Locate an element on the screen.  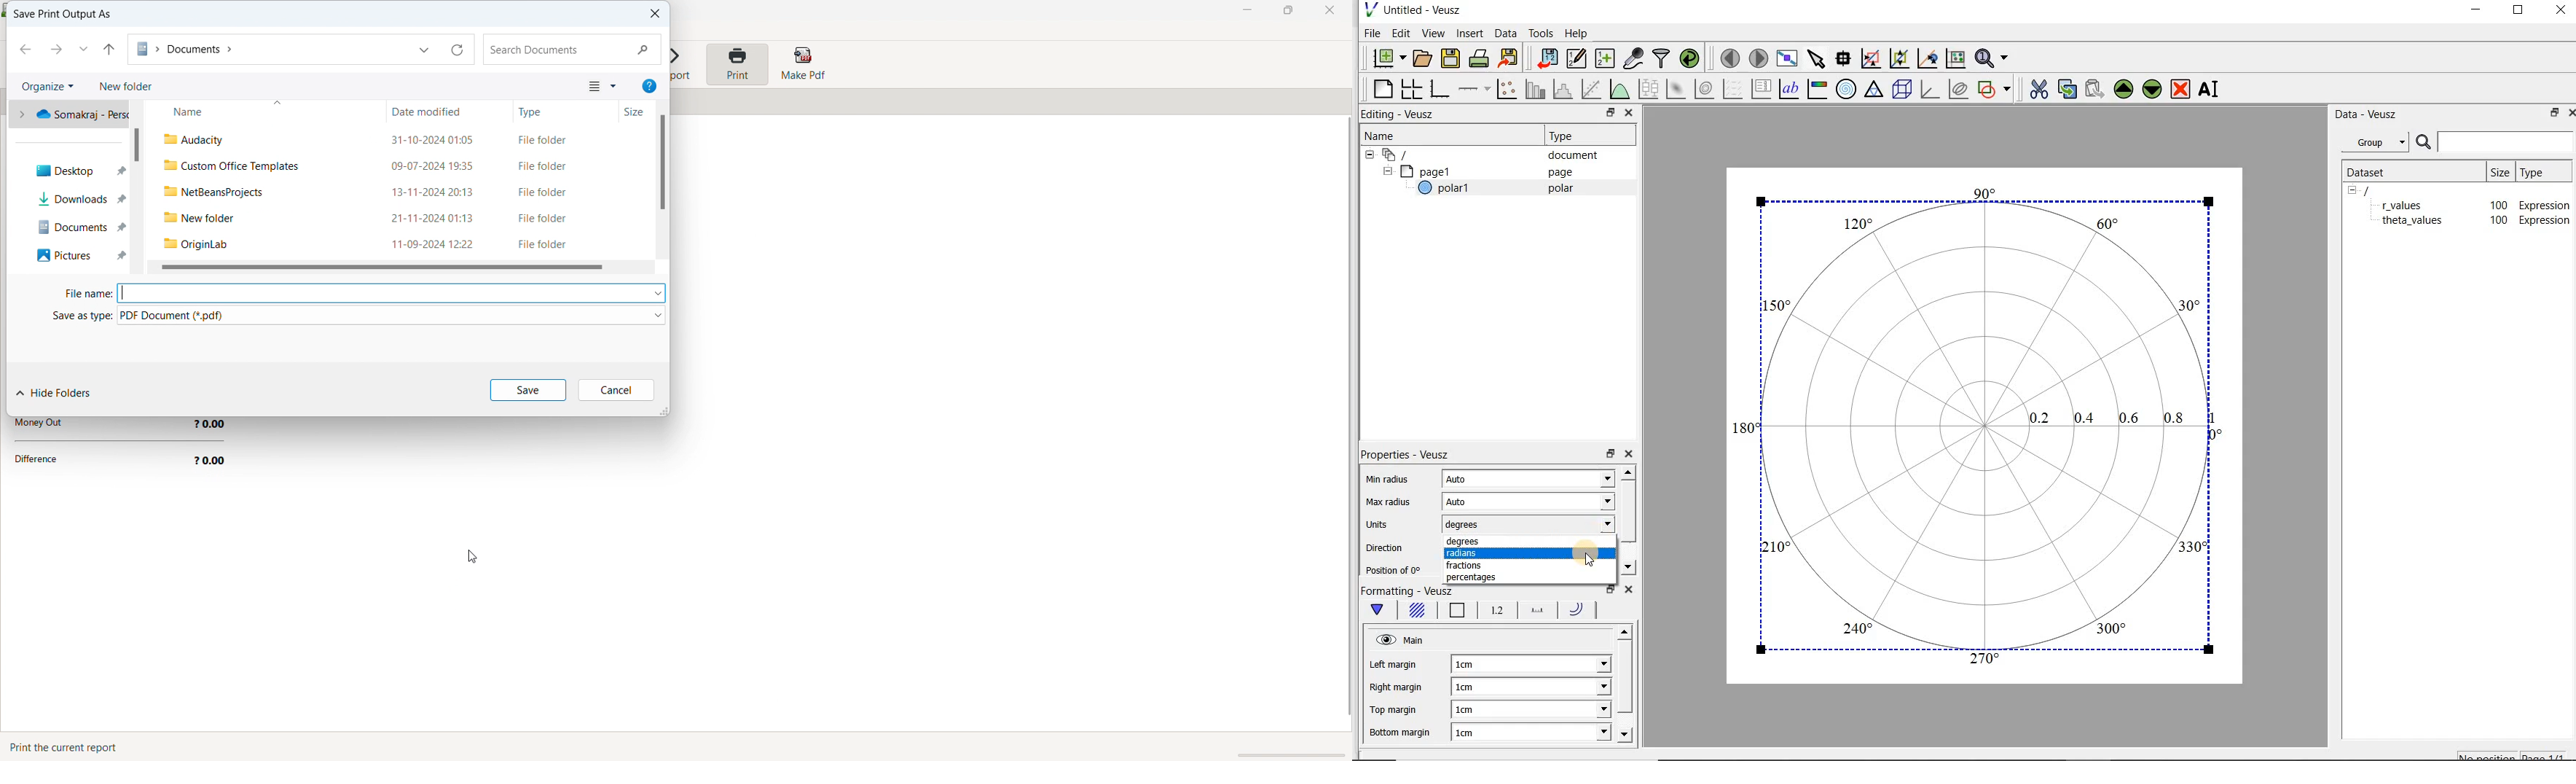
1cm is located at coordinates (1476, 710).